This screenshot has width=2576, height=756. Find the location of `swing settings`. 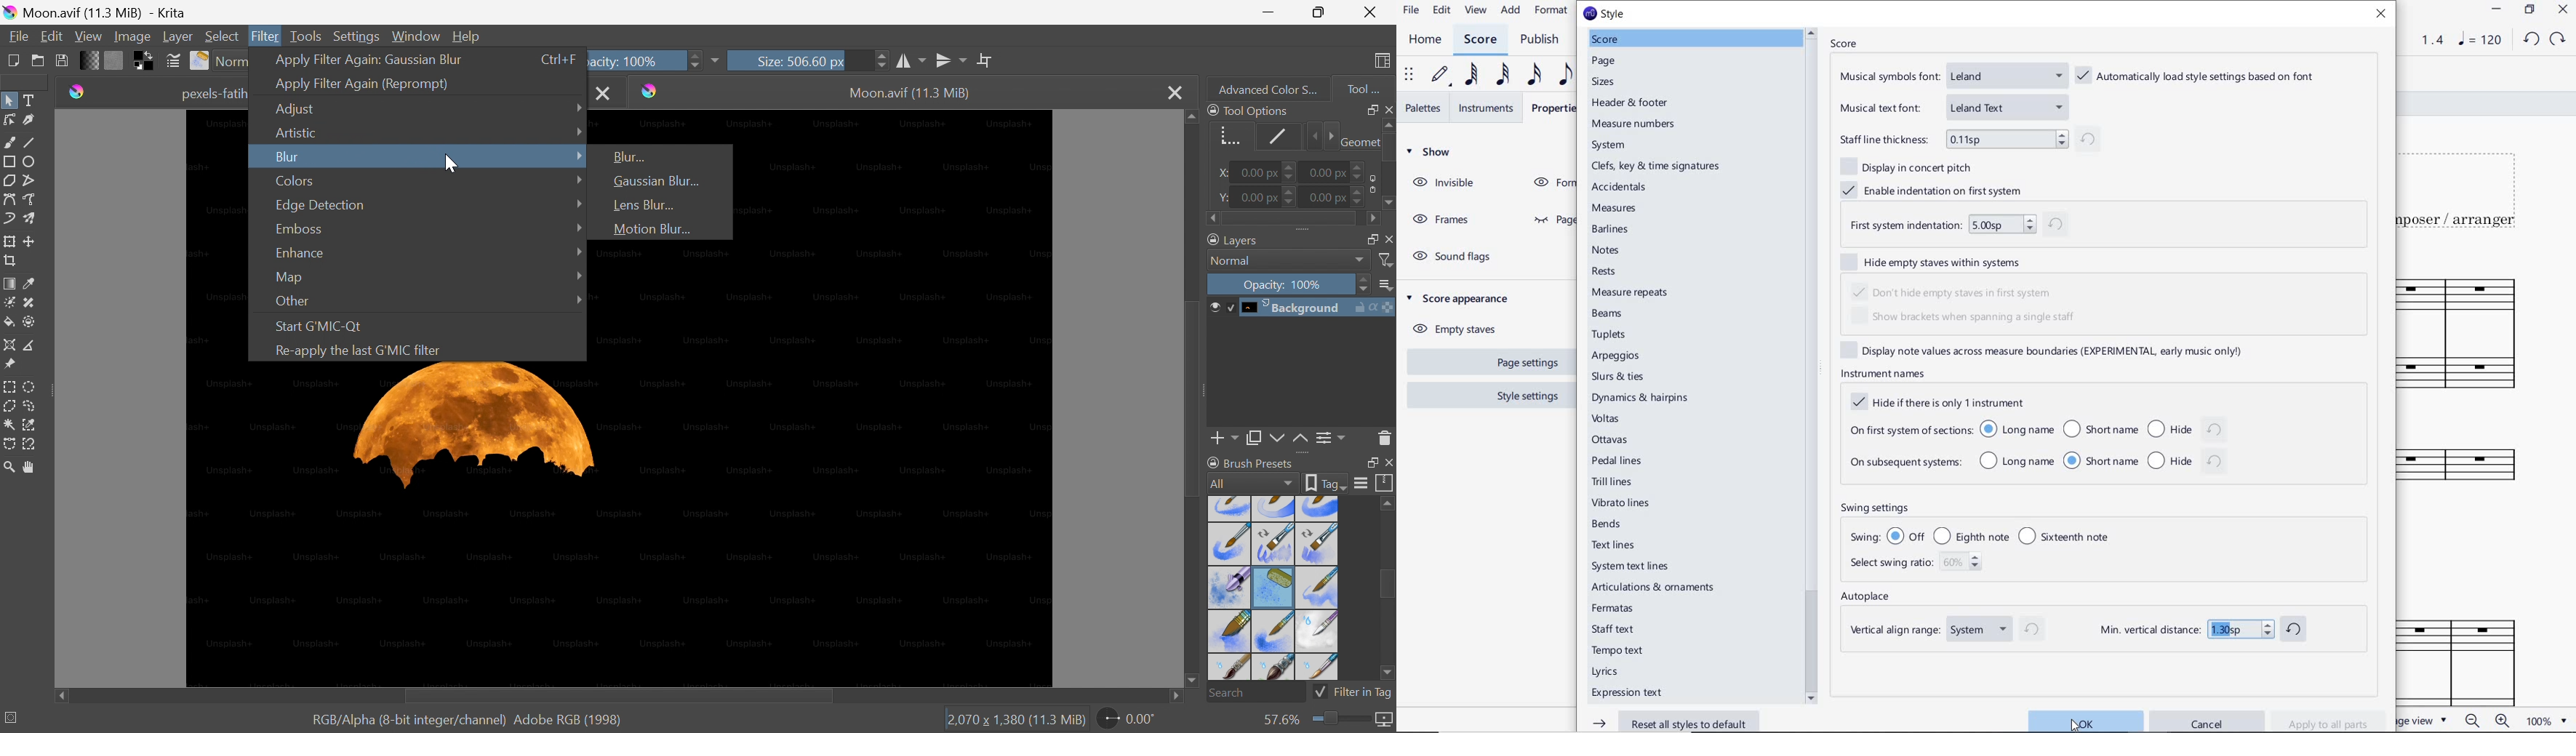

swing settings is located at coordinates (1996, 508).